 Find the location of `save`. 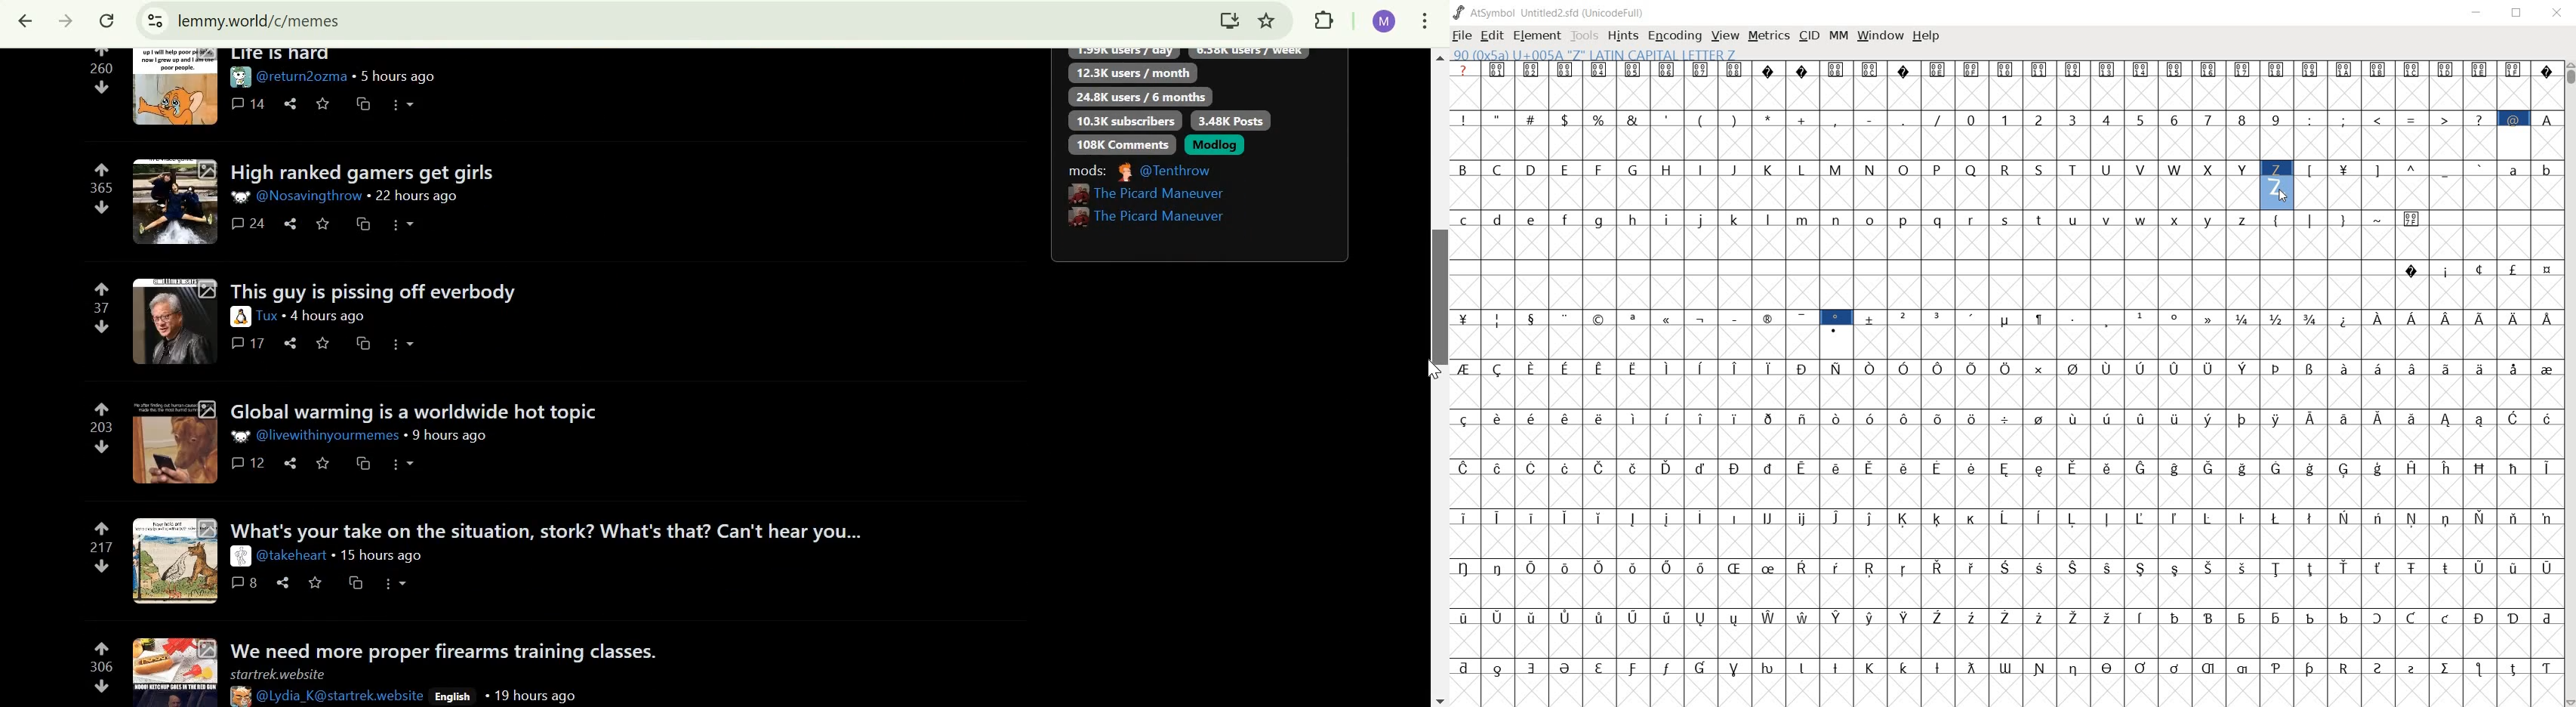

save is located at coordinates (323, 462).